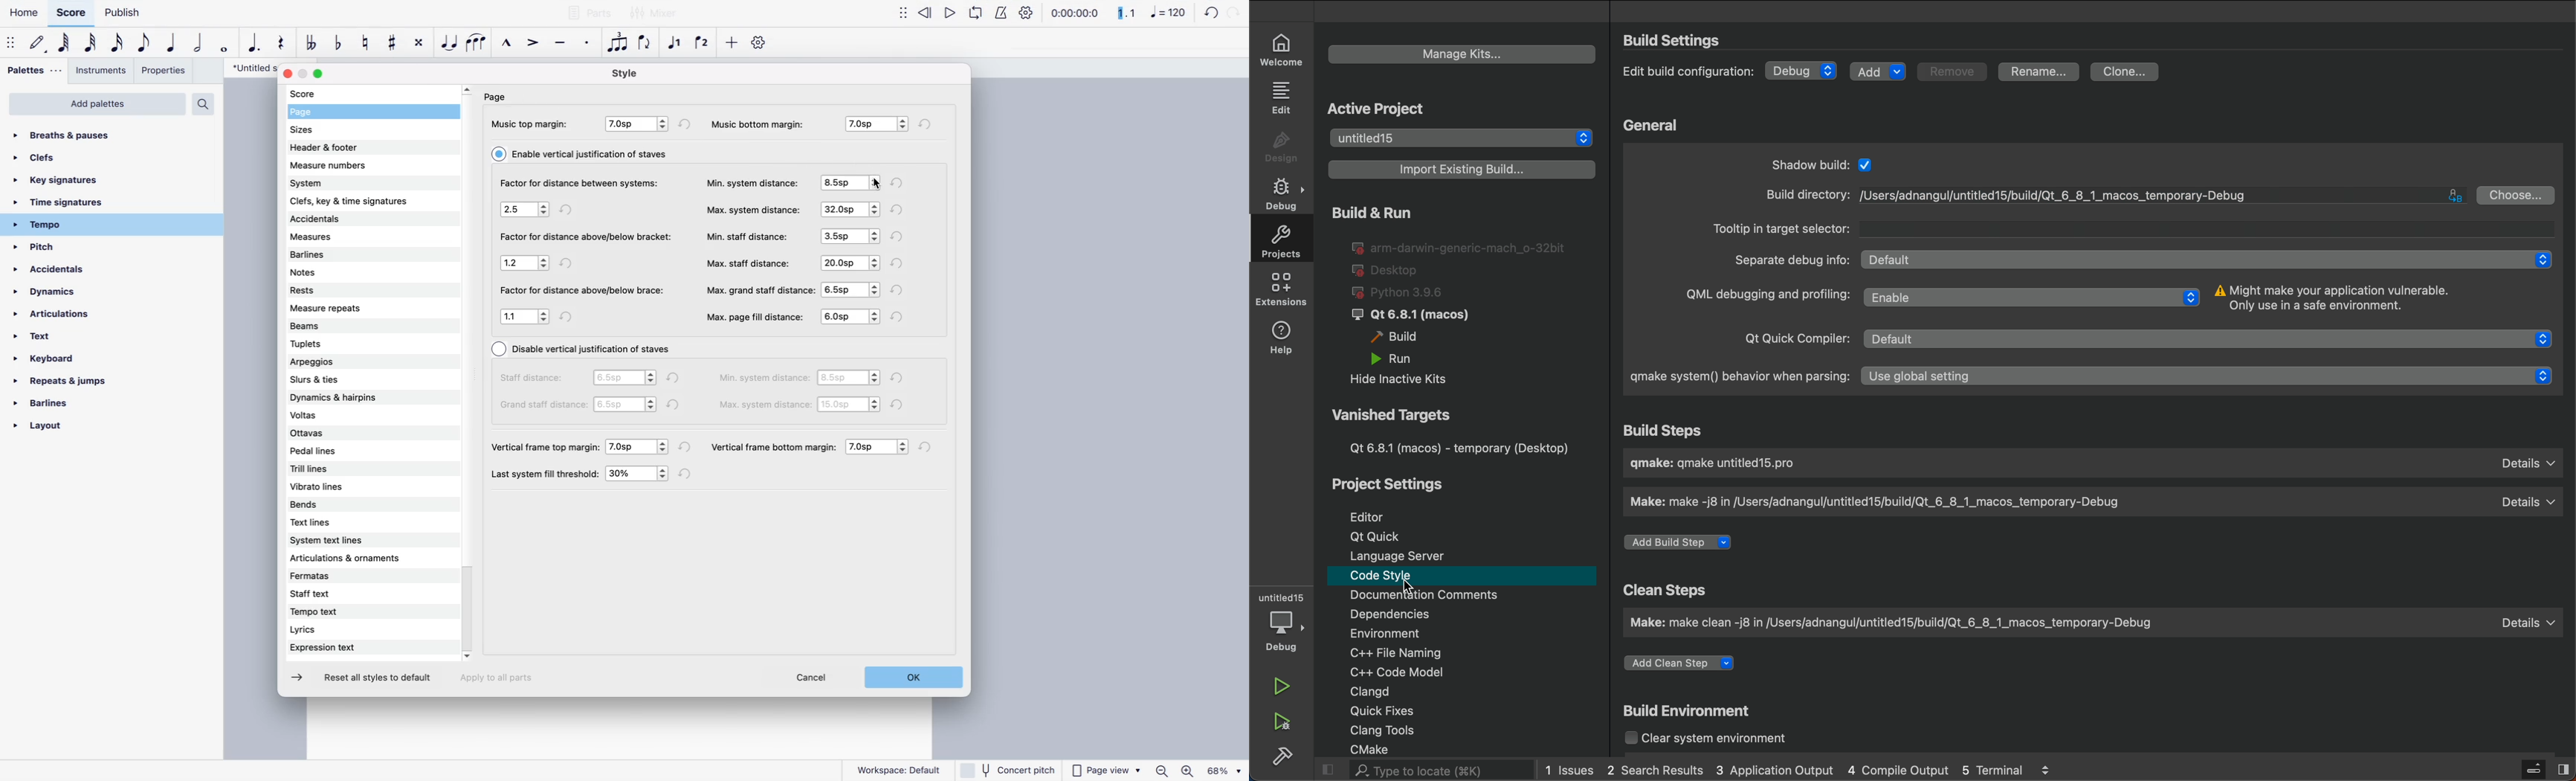 The width and height of the screenshot is (2576, 784). Describe the element at coordinates (69, 12) in the screenshot. I see `Score` at that location.